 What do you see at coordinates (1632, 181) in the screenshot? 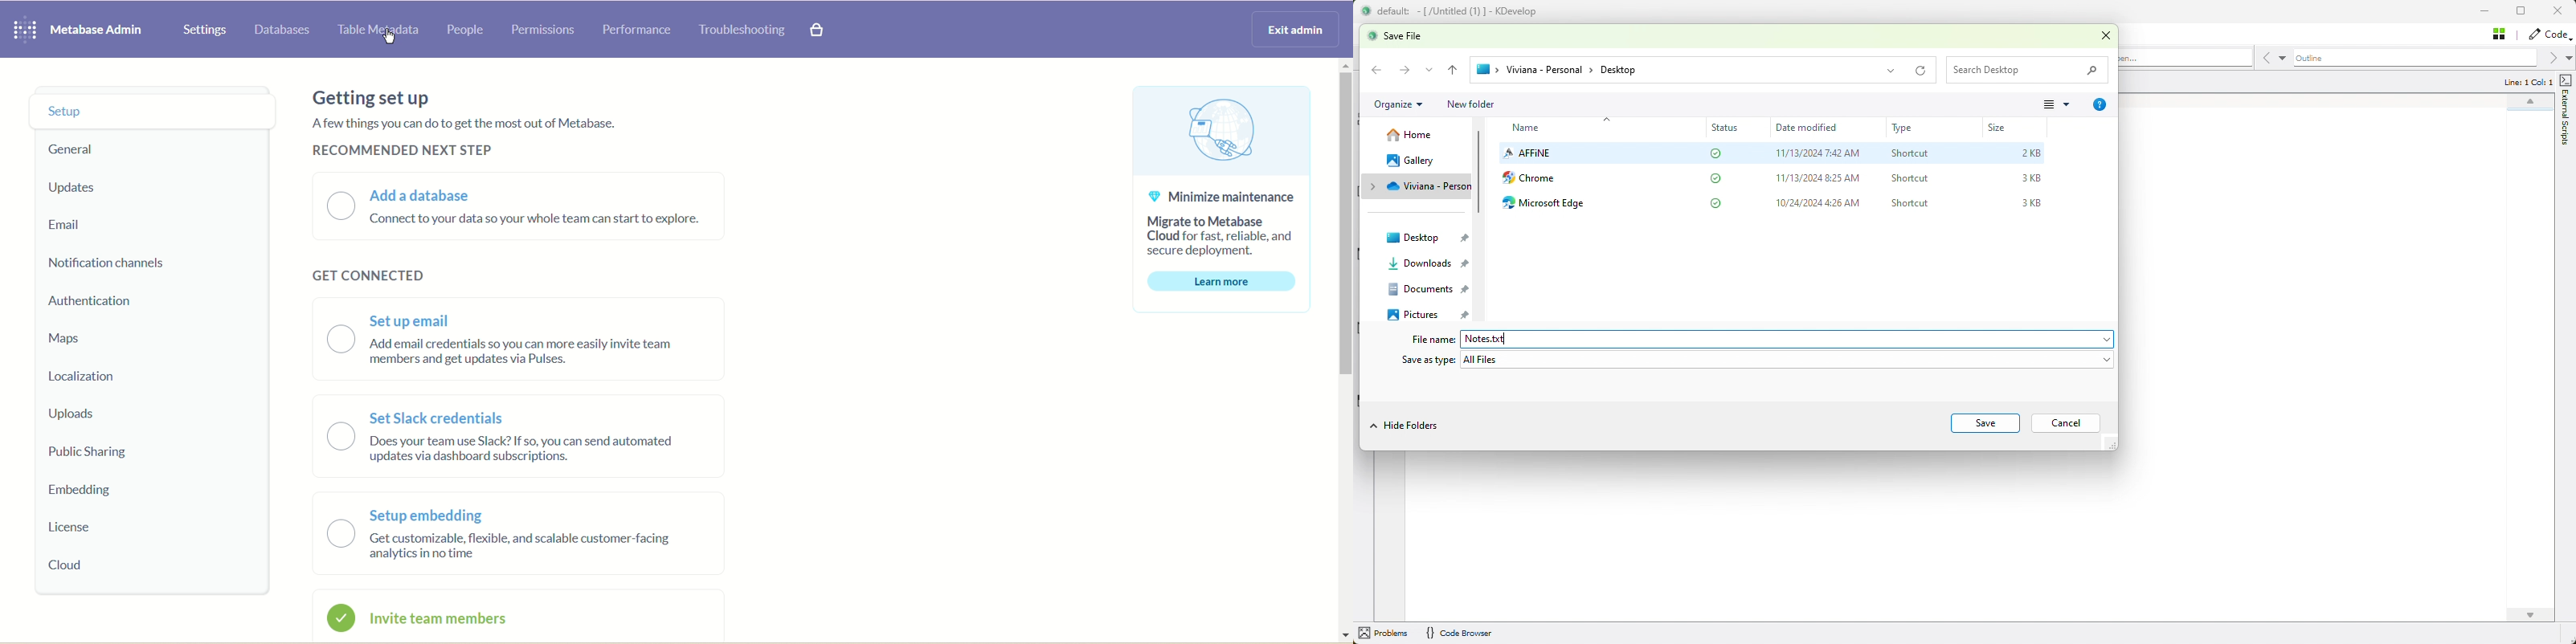
I see `affine desktop app` at bounding box center [1632, 181].